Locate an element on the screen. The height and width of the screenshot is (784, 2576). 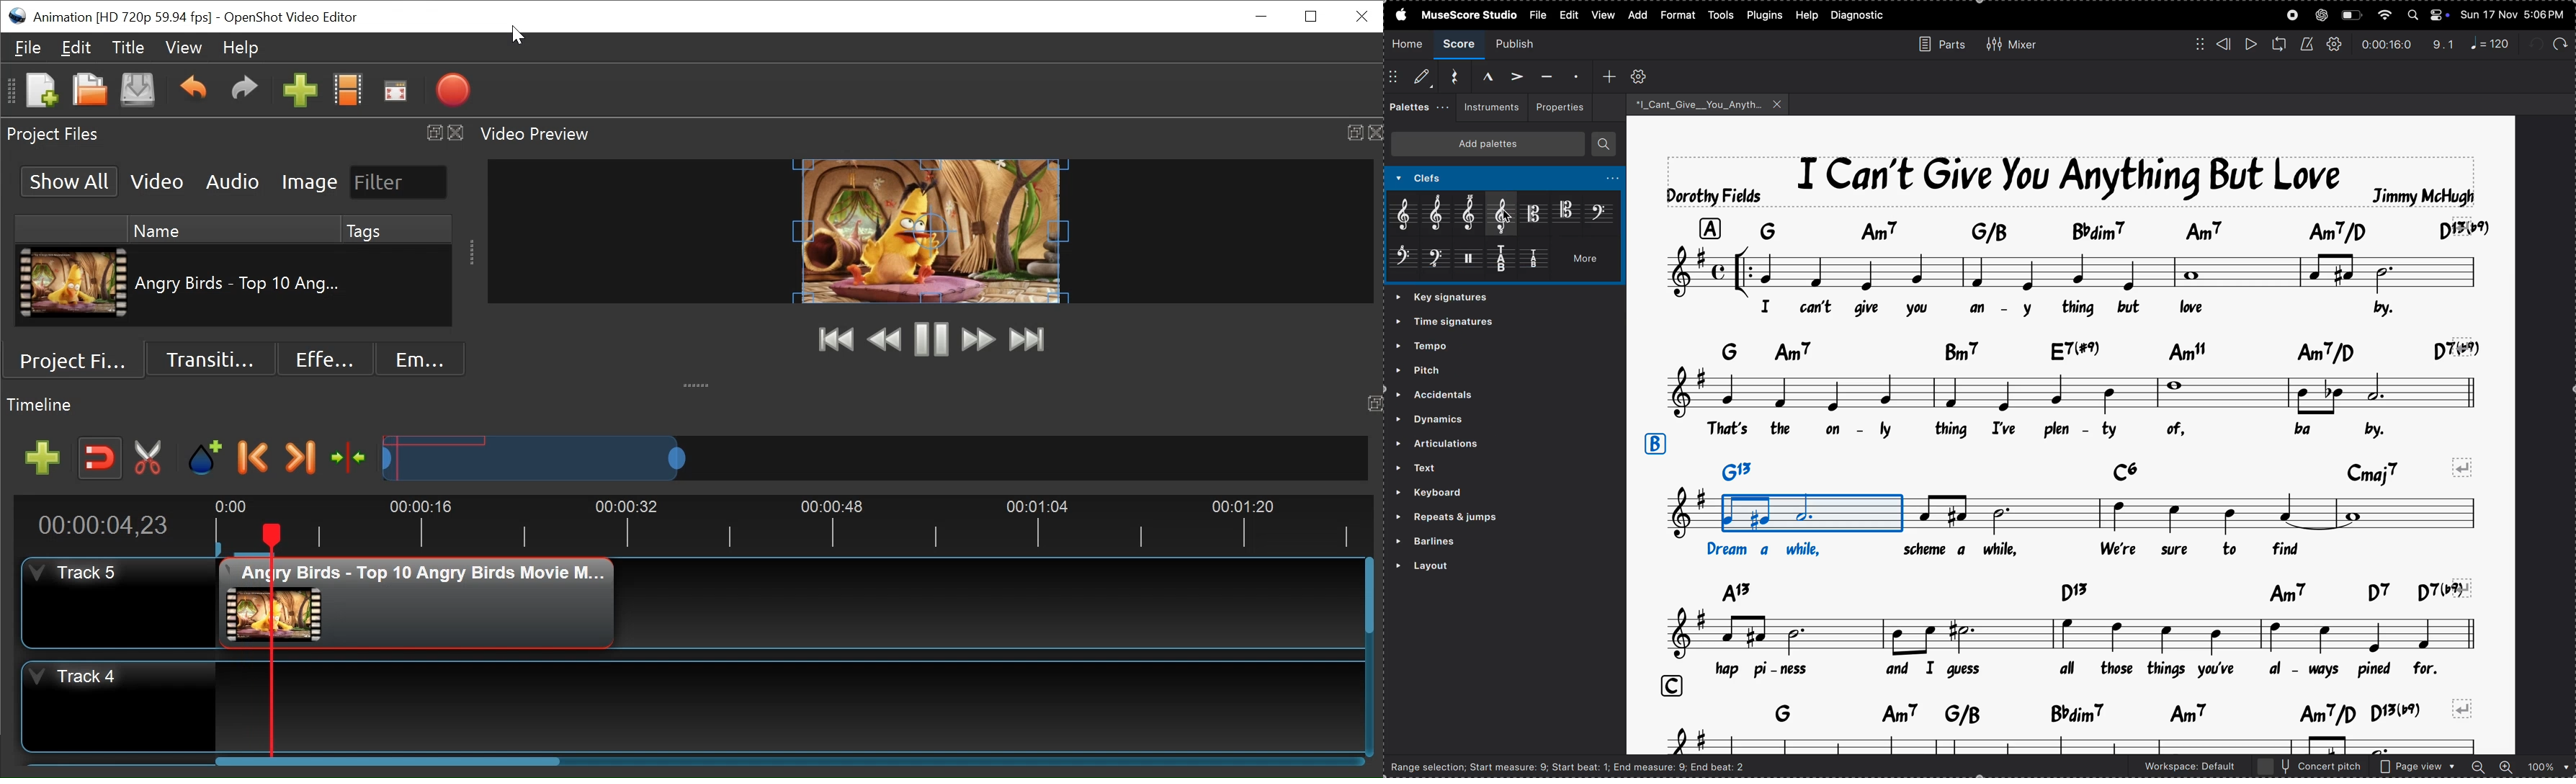
More is located at coordinates (1589, 262).